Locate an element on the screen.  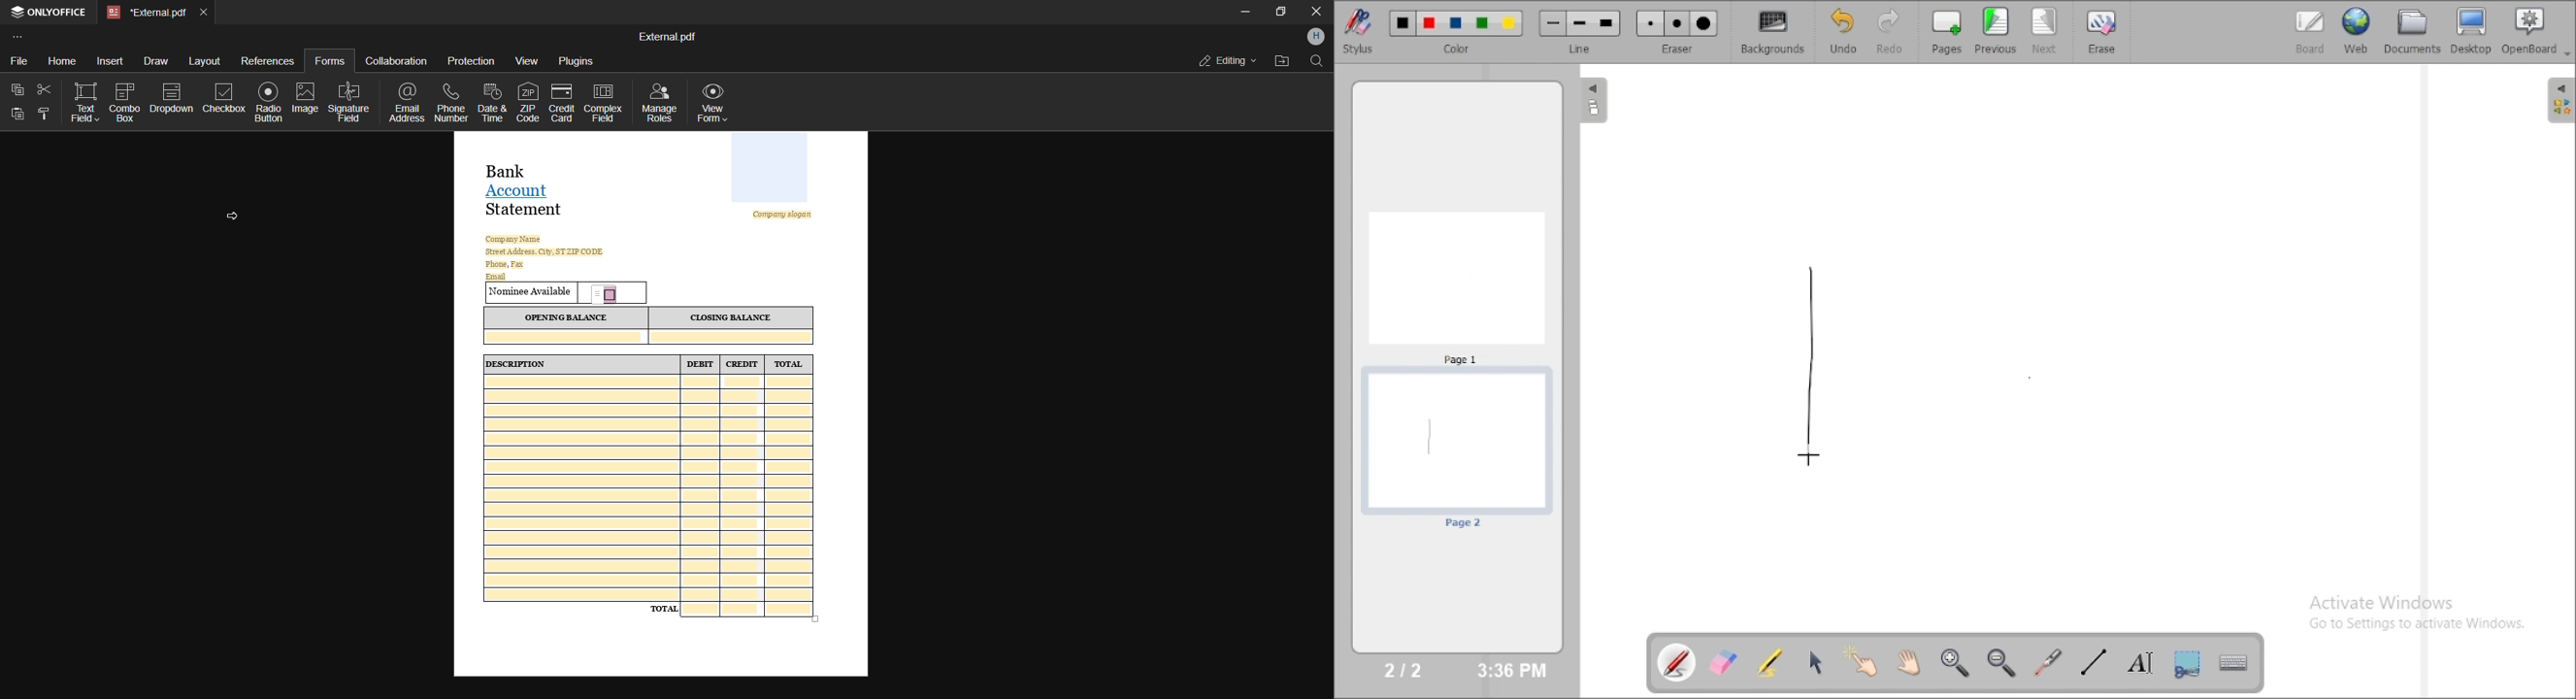
find is located at coordinates (1317, 64).